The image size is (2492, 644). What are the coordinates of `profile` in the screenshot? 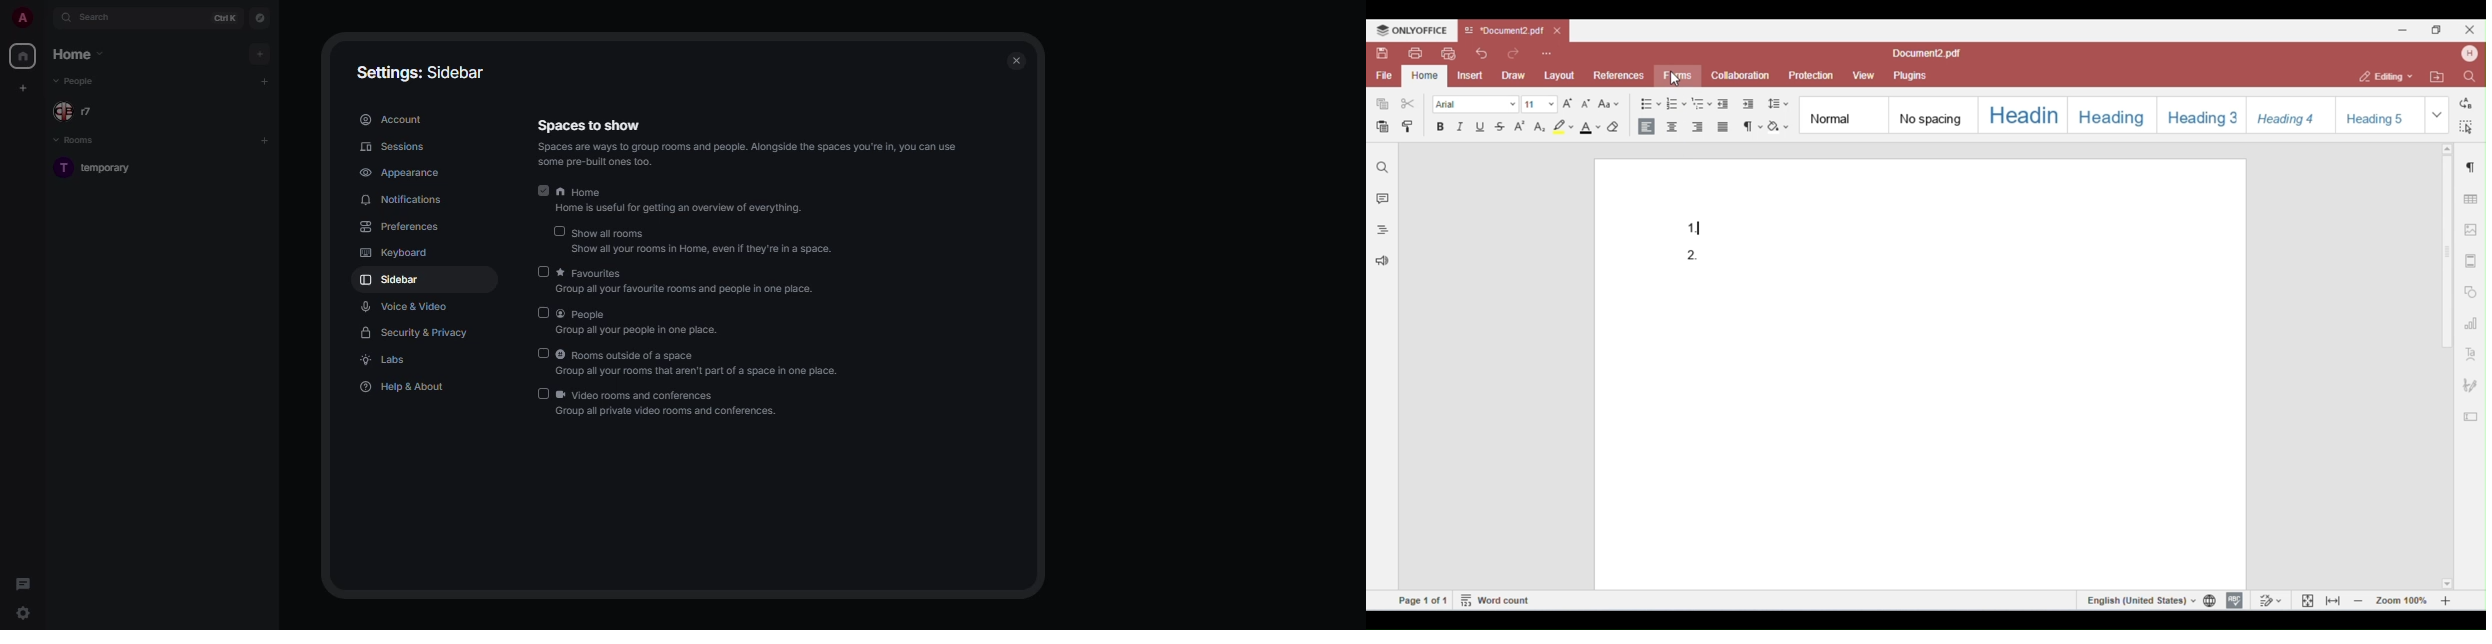 It's located at (17, 16).